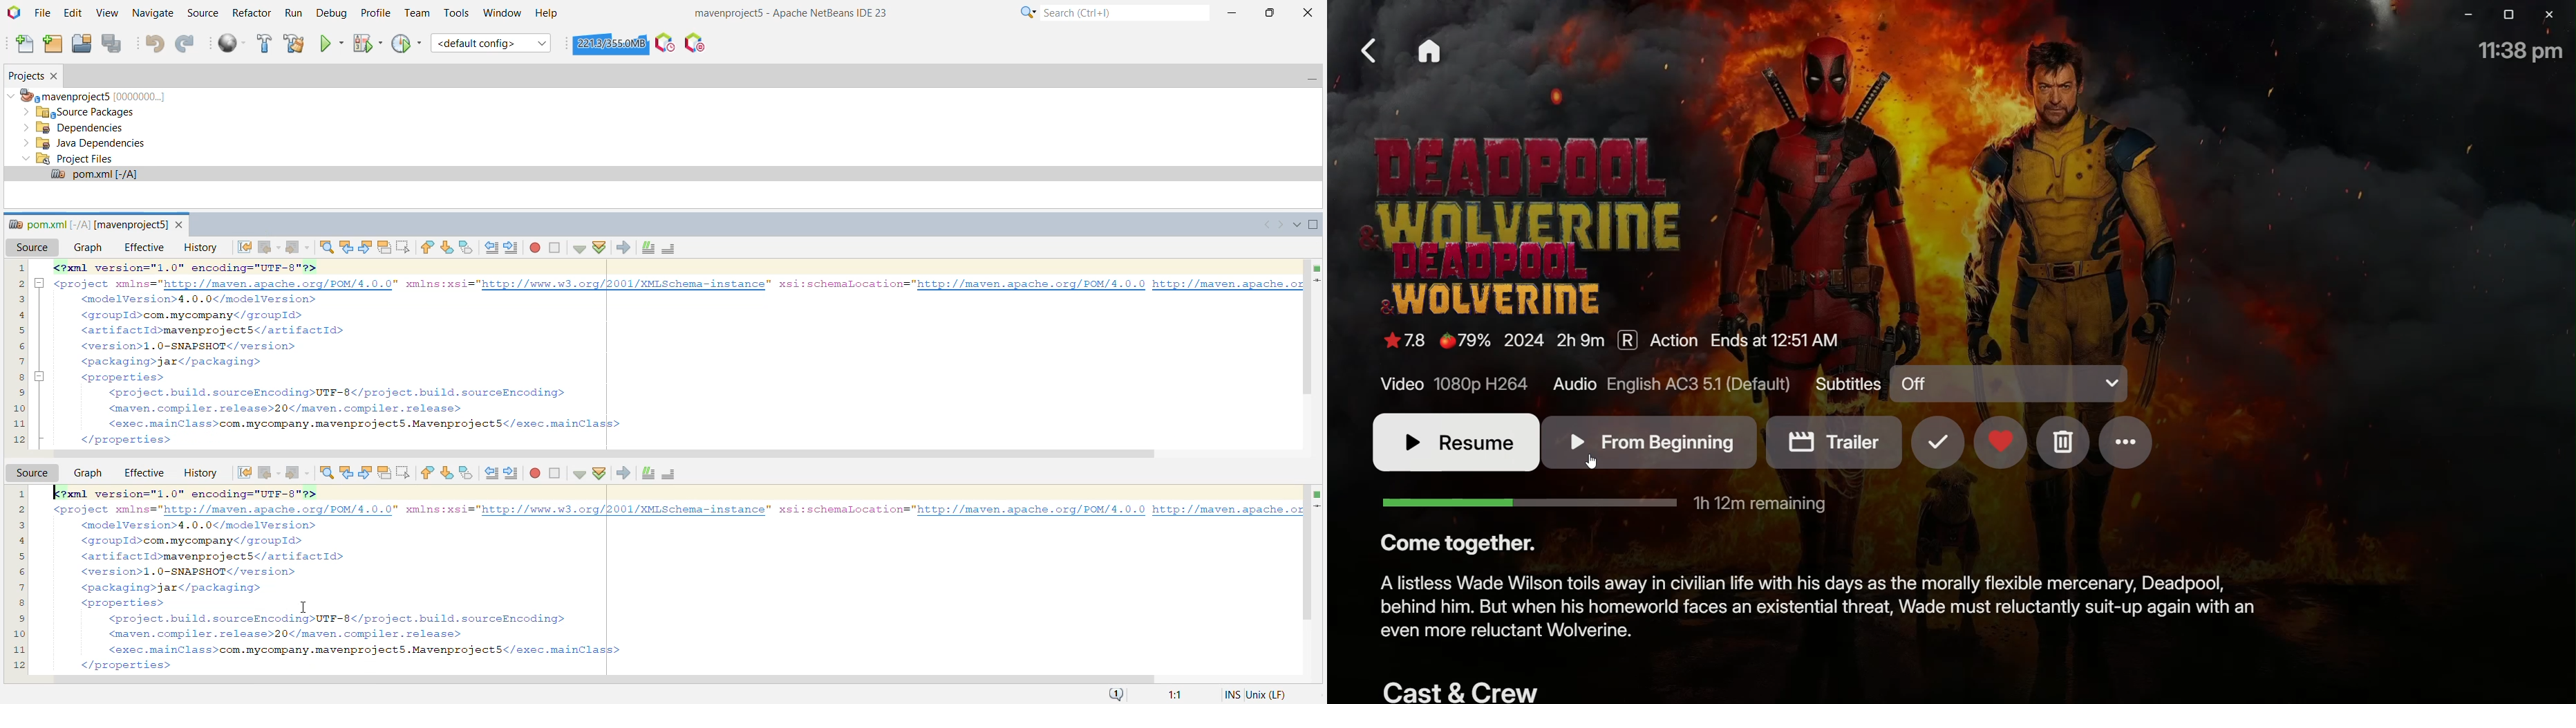 This screenshot has height=728, width=2576. Describe the element at coordinates (1604, 506) in the screenshot. I see `Time remaining` at that location.